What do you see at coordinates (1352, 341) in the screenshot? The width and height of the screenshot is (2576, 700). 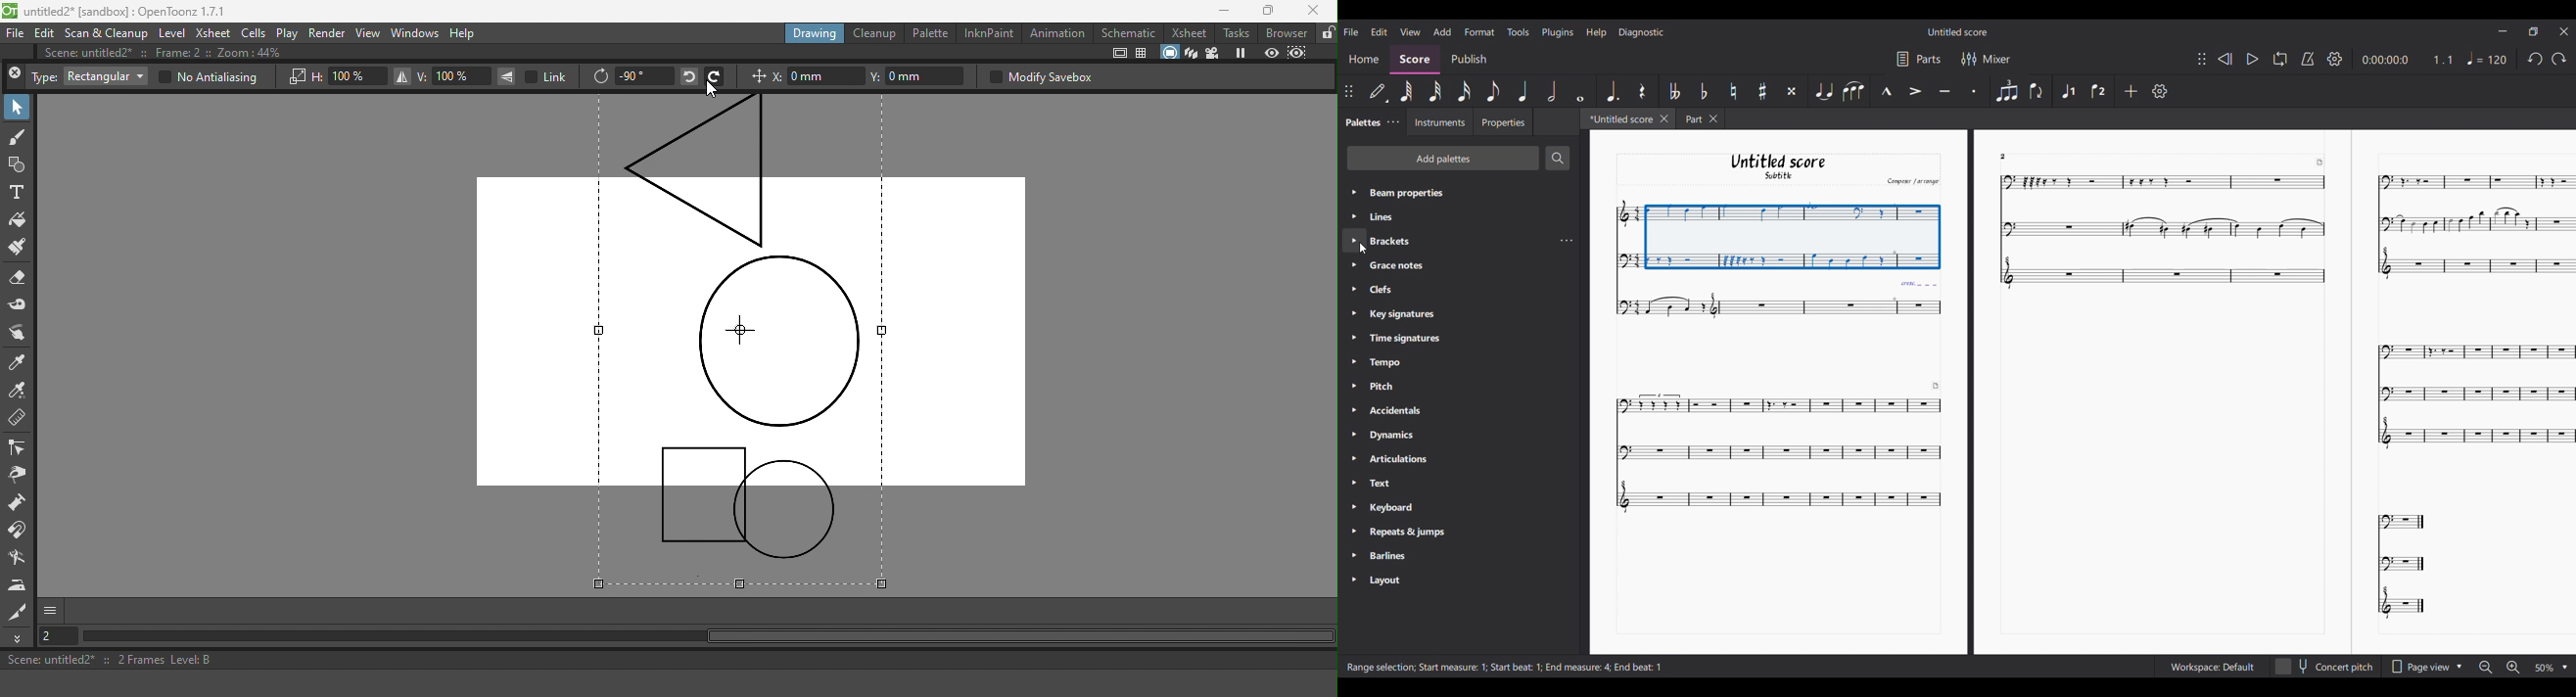 I see `` at bounding box center [1352, 341].